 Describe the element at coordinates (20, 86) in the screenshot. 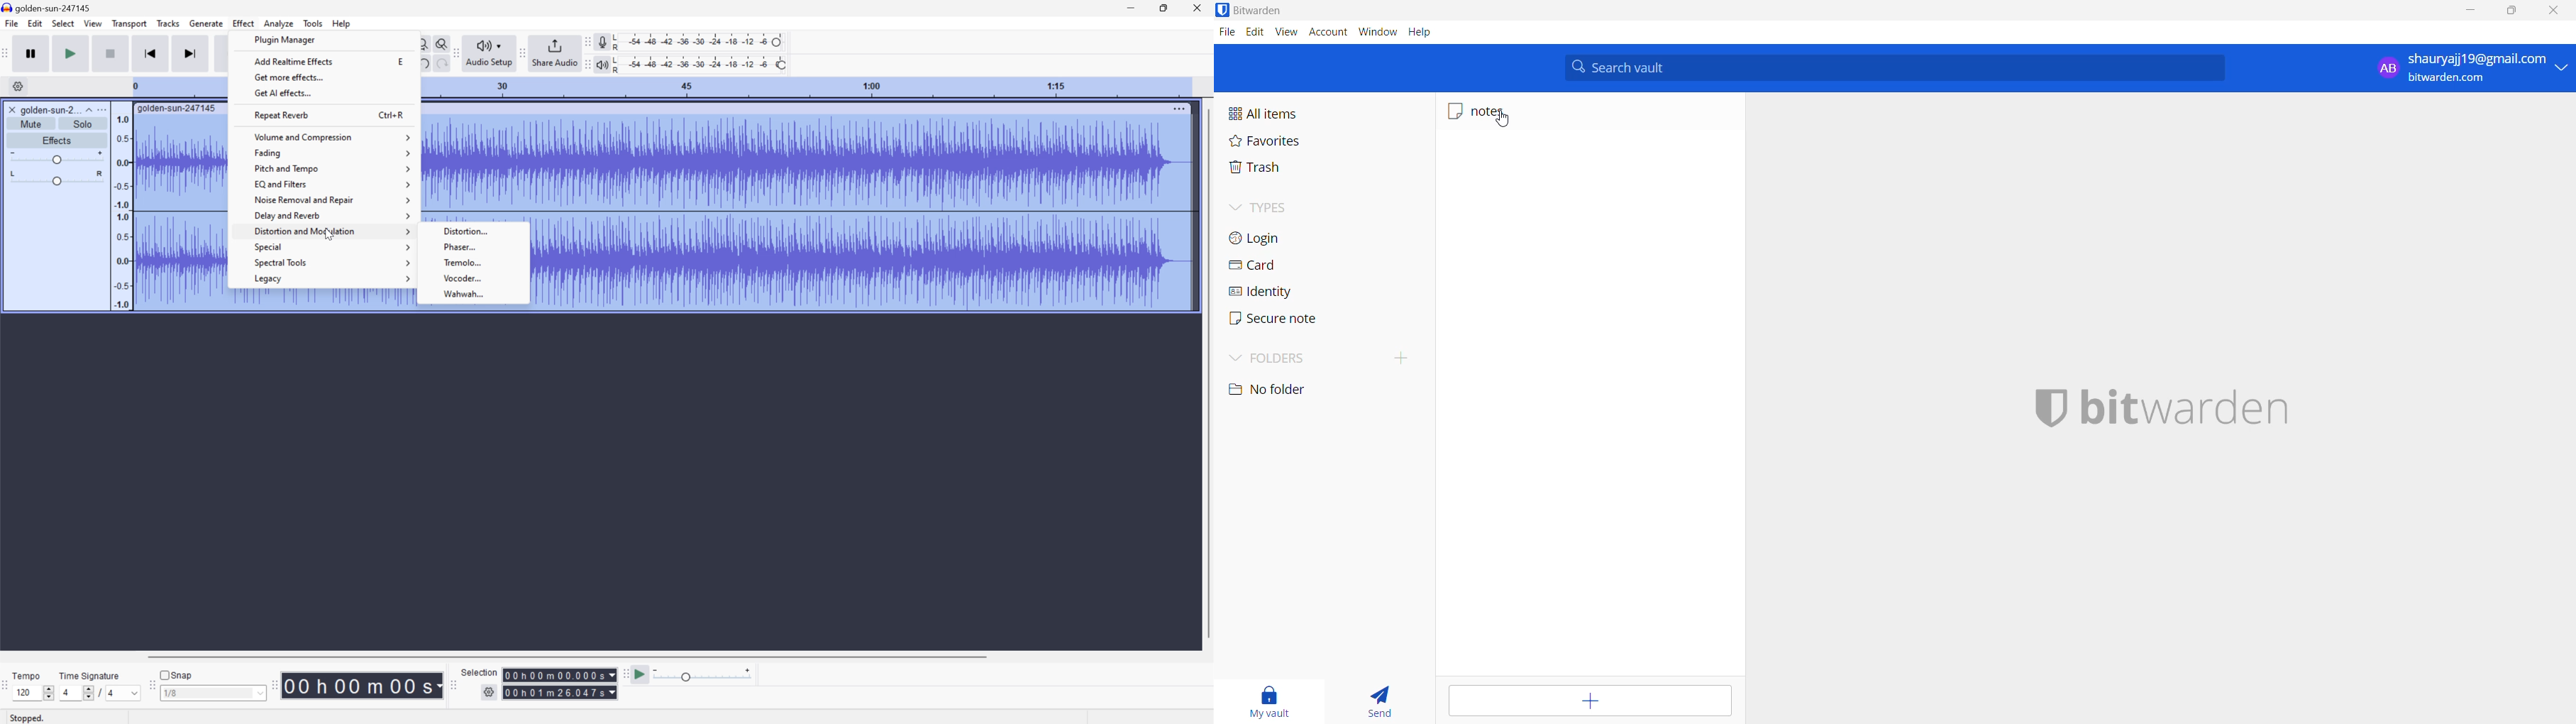

I see `Settings` at that location.